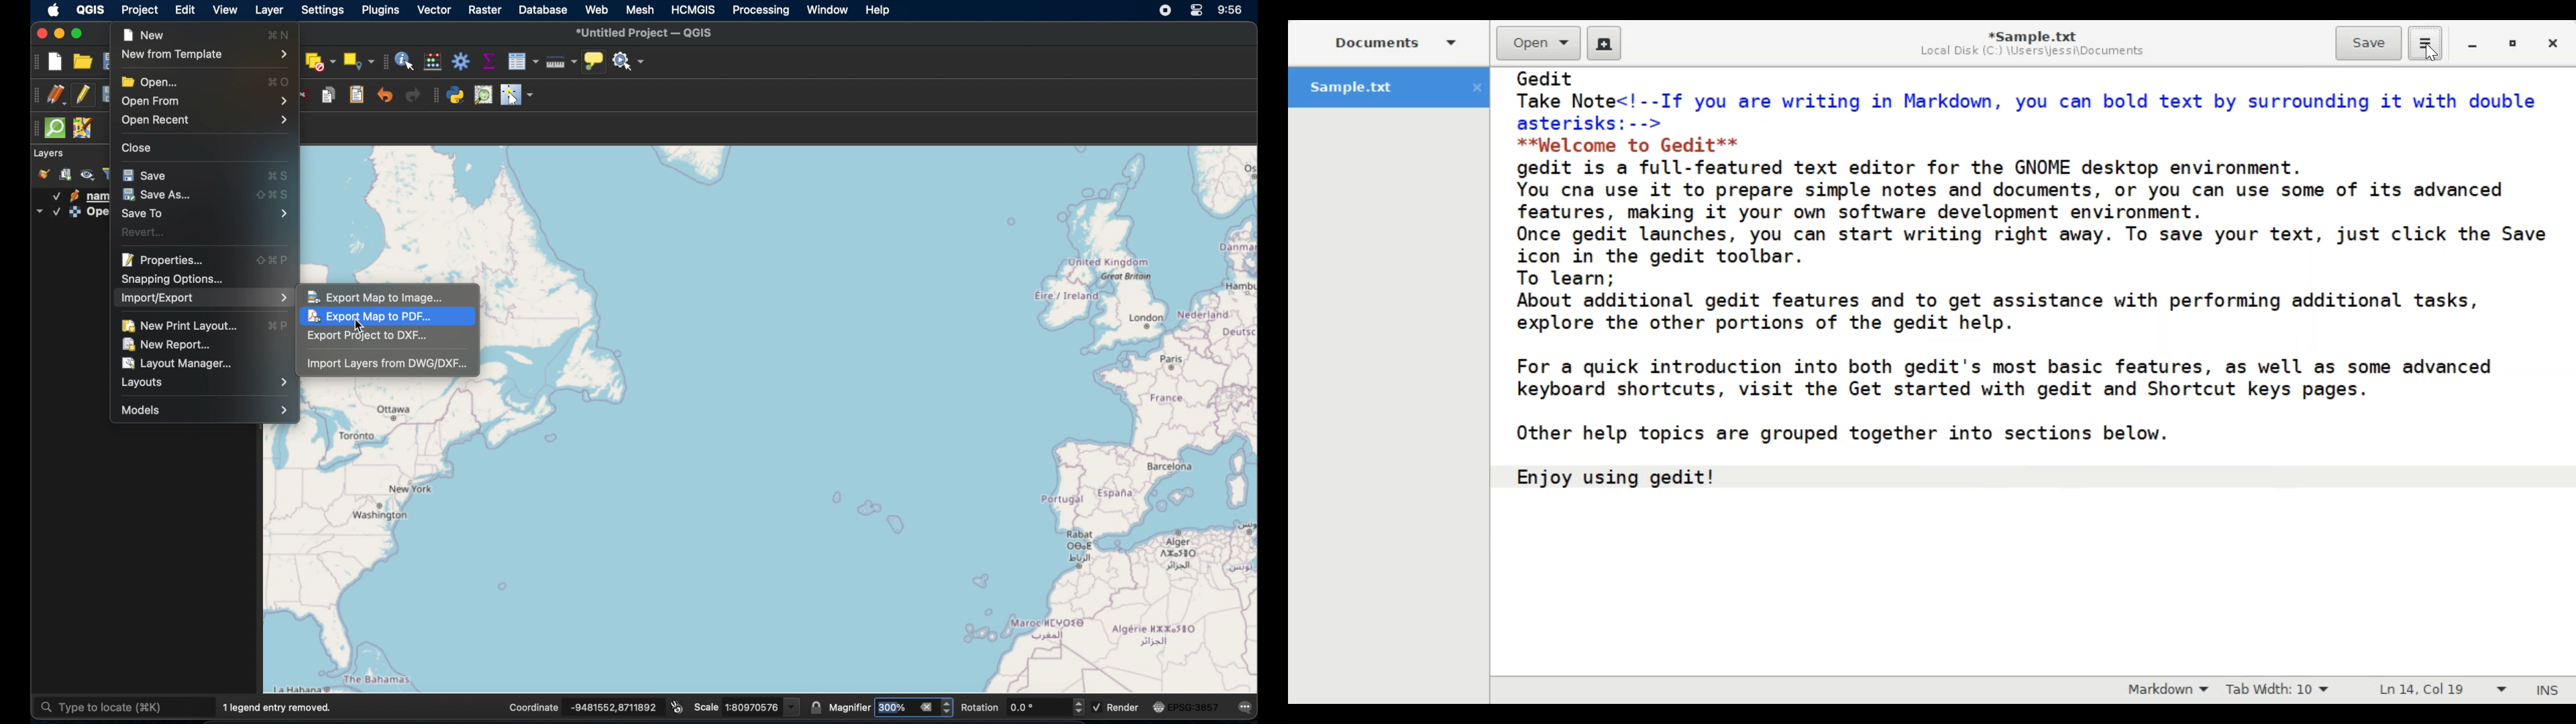 This screenshot has height=728, width=2576. I want to click on layout manager, so click(178, 363).